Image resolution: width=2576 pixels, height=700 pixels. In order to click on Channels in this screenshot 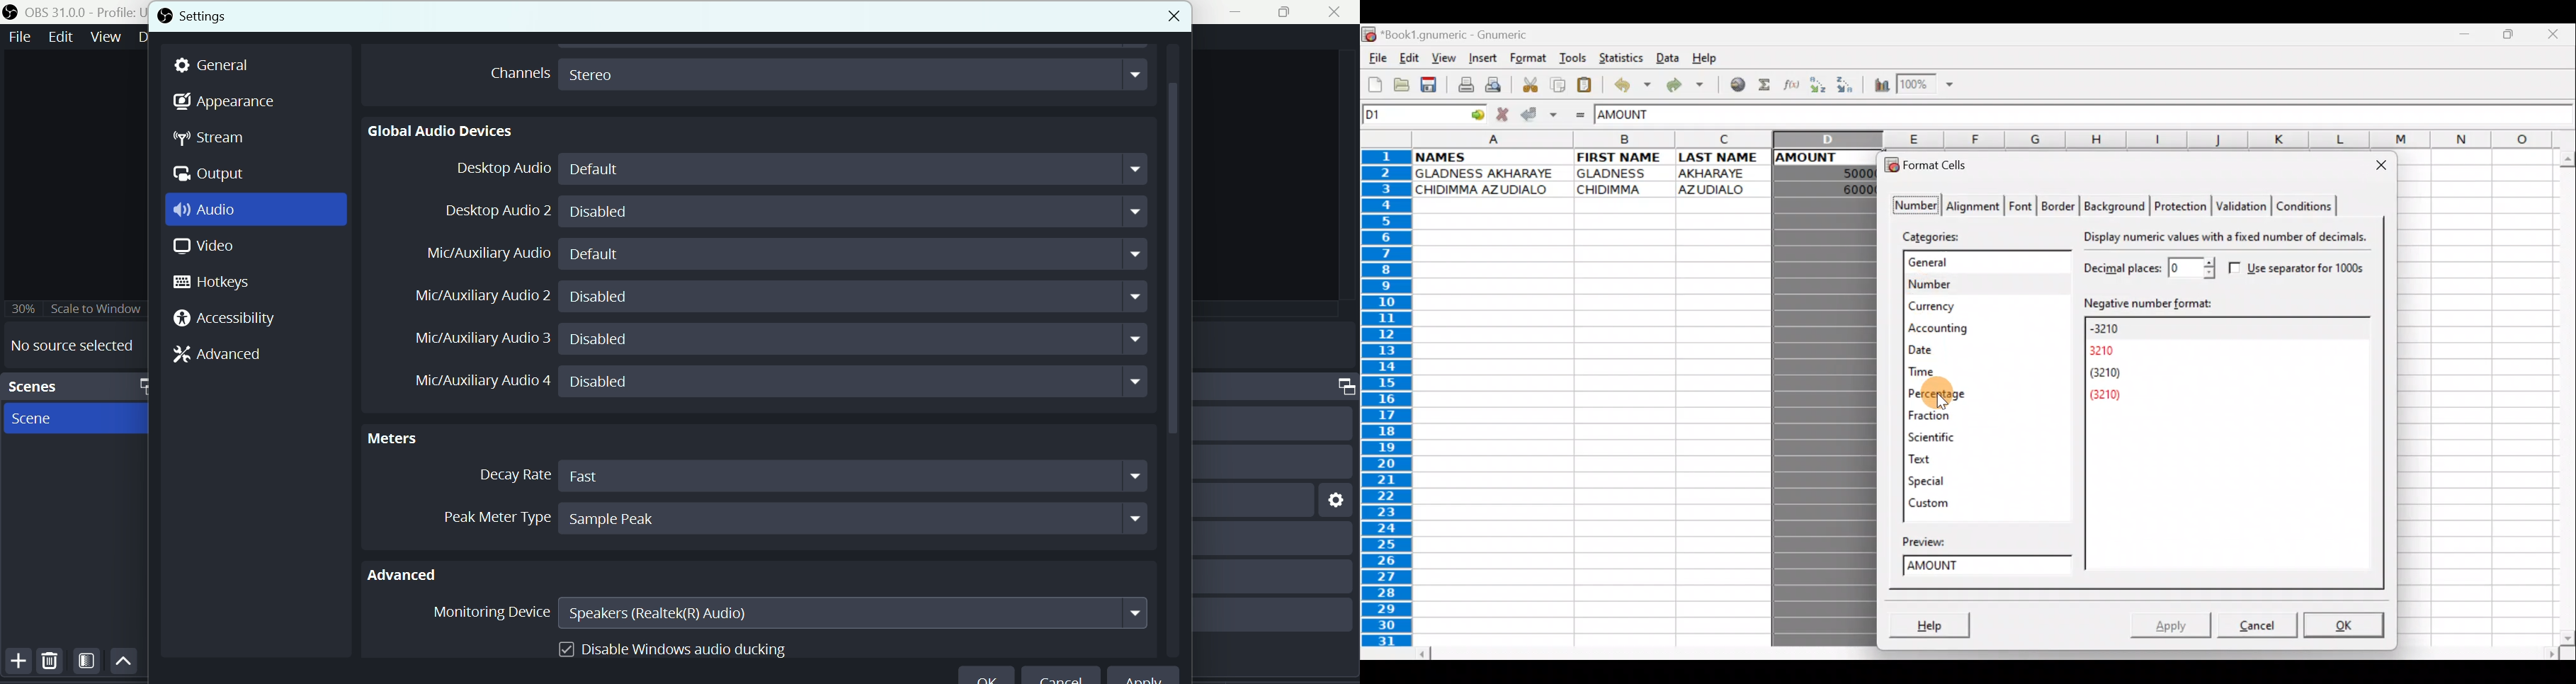, I will do `click(516, 72)`.